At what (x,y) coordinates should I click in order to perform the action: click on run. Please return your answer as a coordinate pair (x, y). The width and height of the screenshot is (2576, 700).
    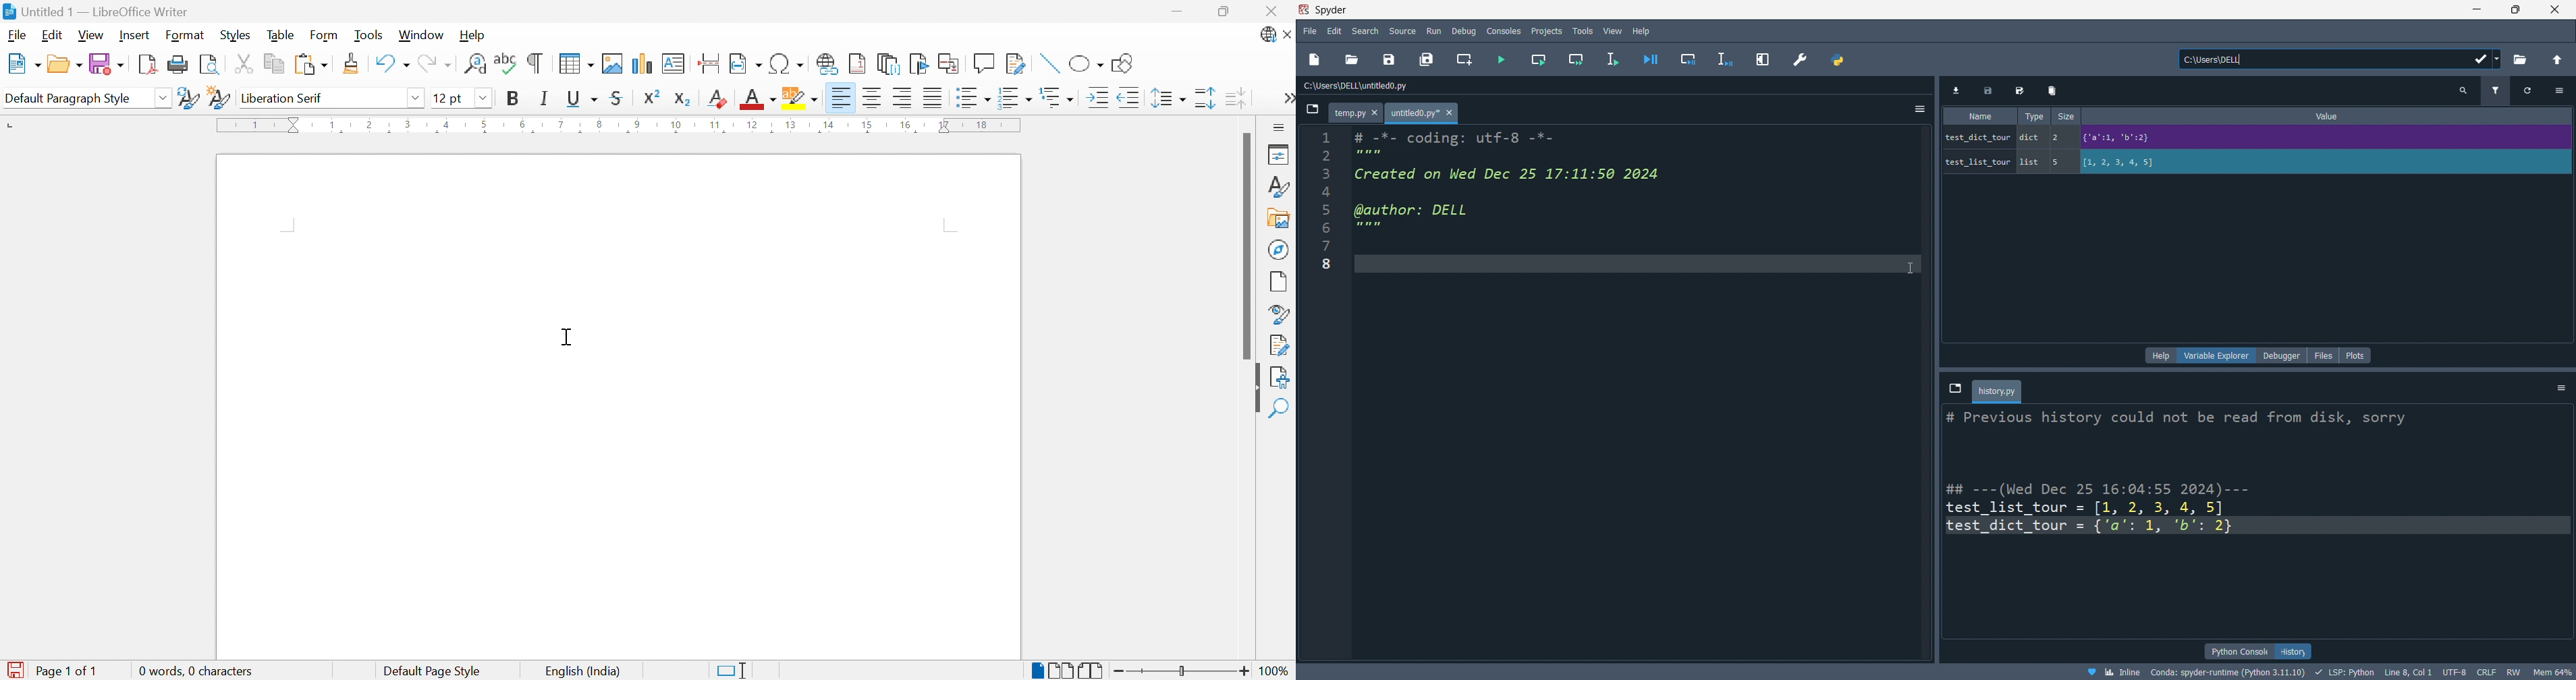
    Looking at the image, I should click on (1436, 31).